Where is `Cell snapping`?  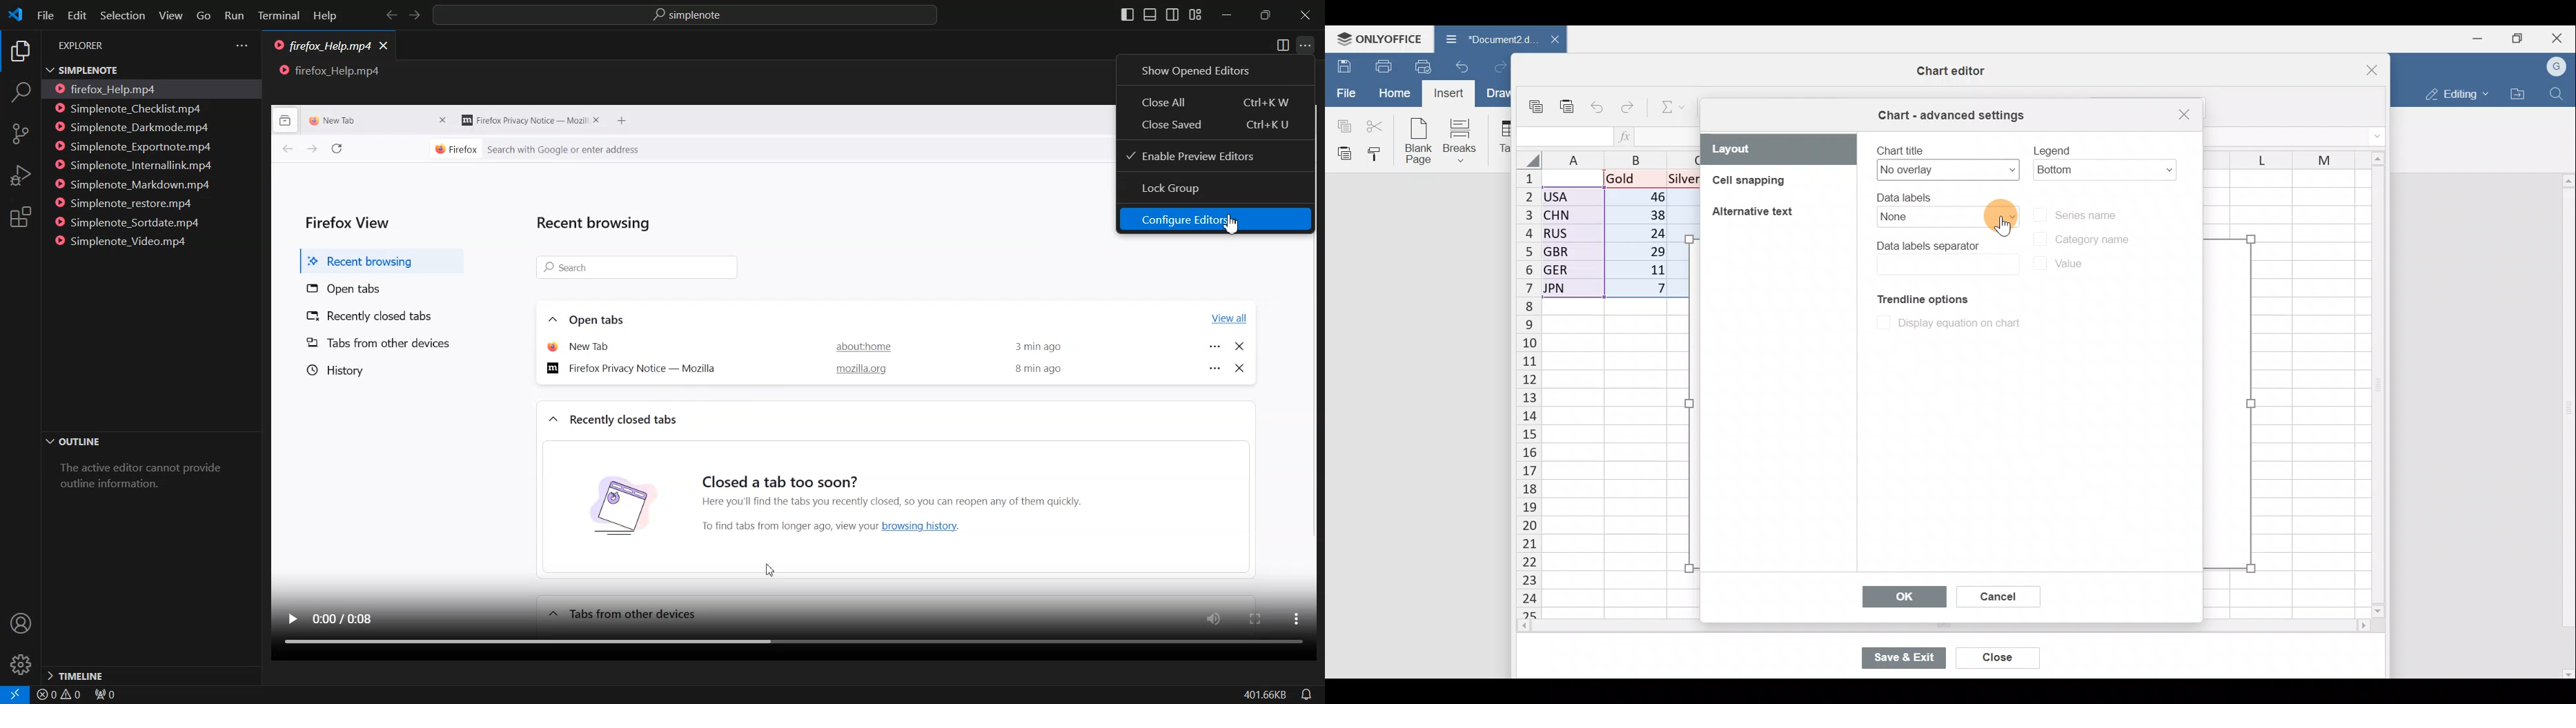
Cell snapping is located at coordinates (1769, 183).